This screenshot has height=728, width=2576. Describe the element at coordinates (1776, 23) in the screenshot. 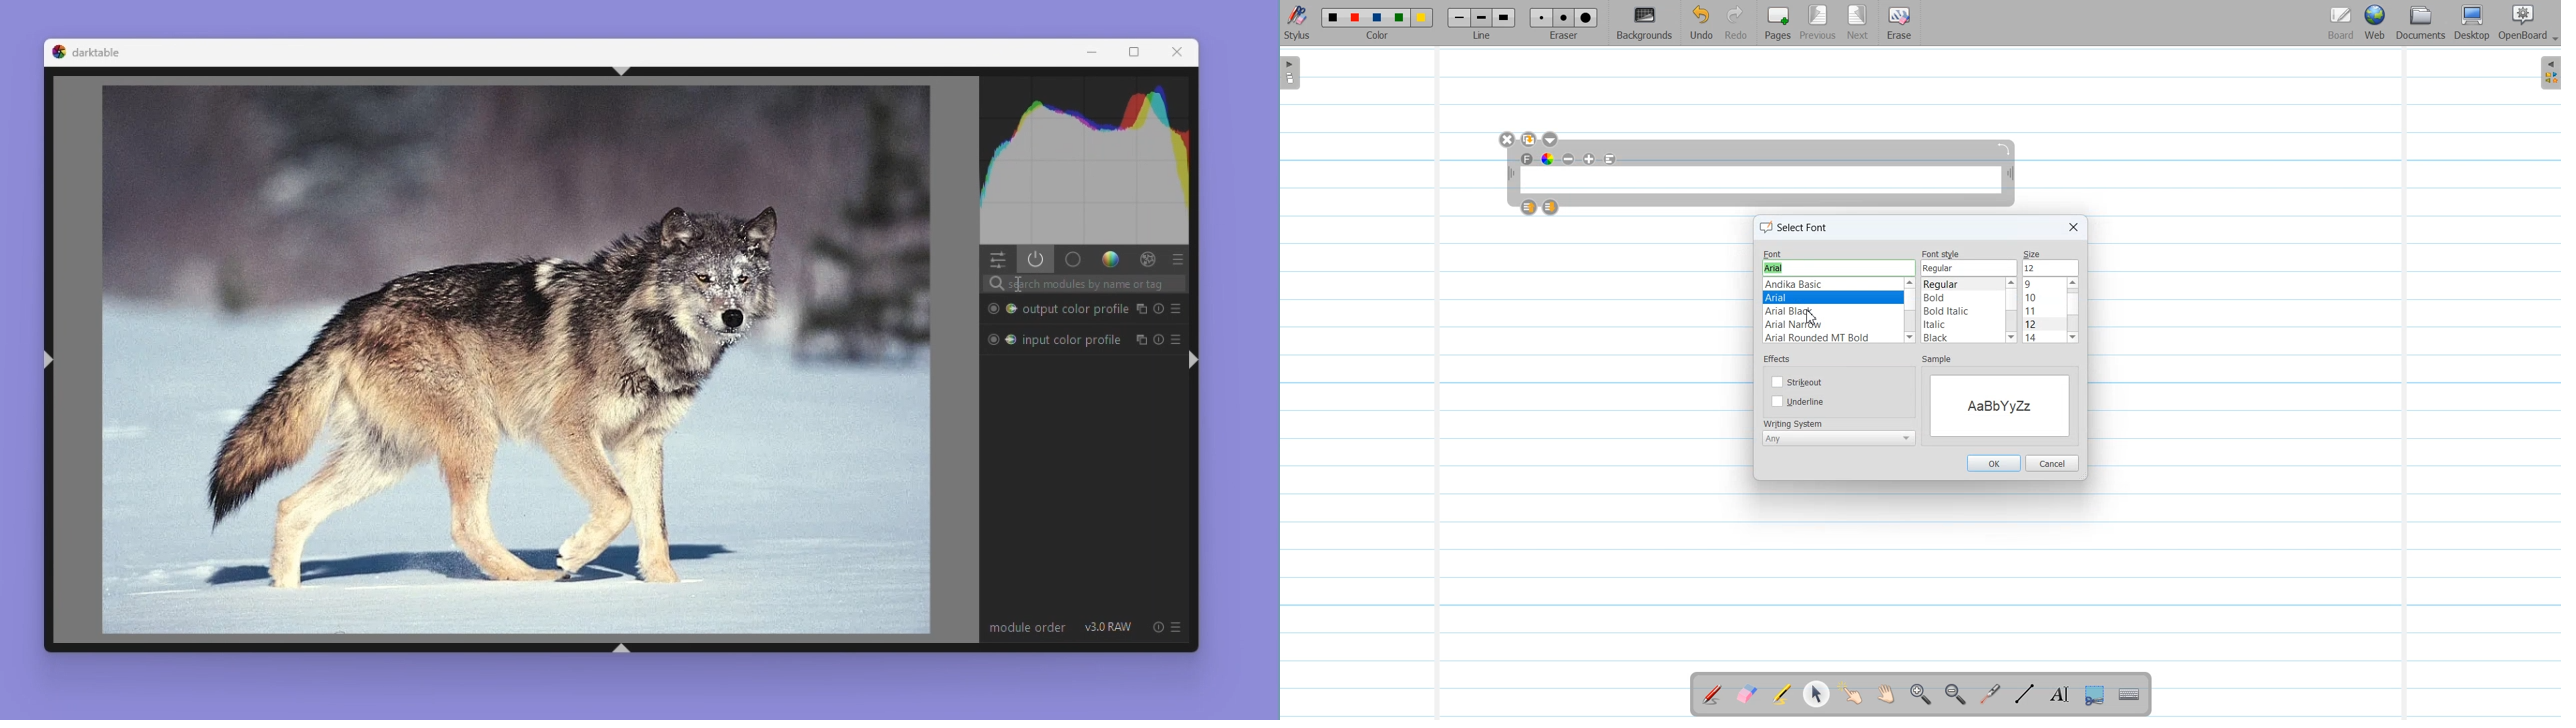

I see `Pages` at that location.